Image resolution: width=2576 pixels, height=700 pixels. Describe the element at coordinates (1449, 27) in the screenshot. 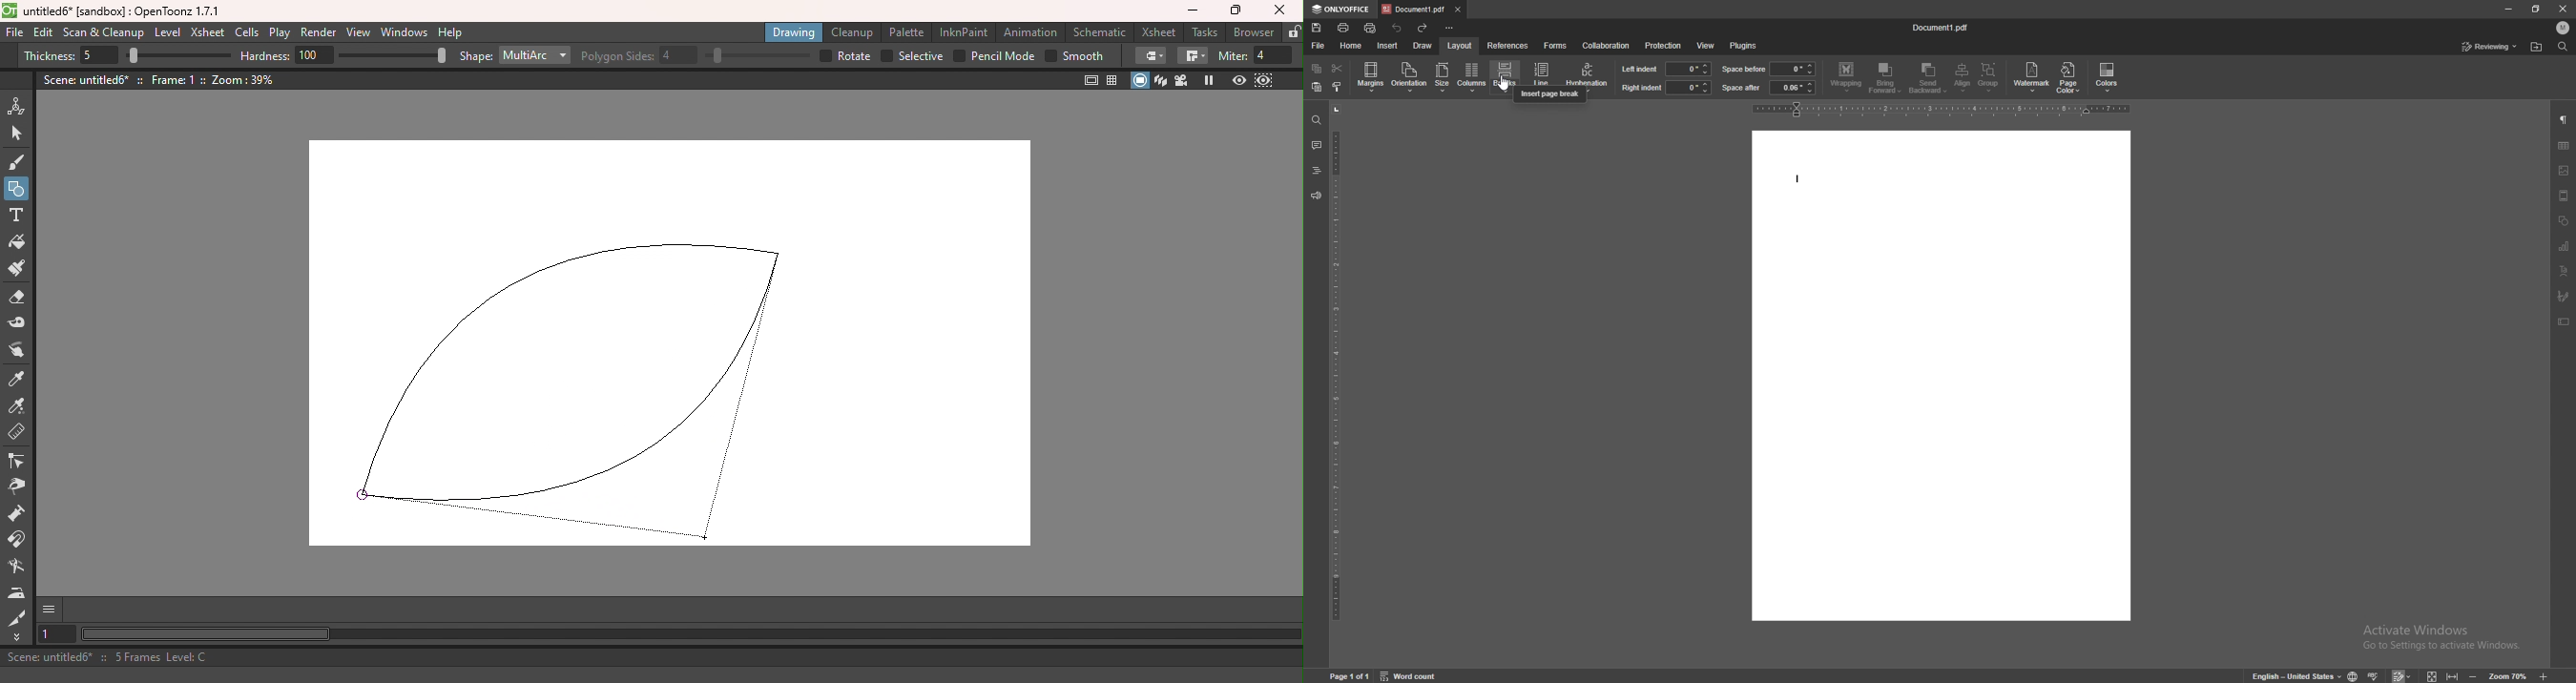

I see `customize toolbar` at that location.